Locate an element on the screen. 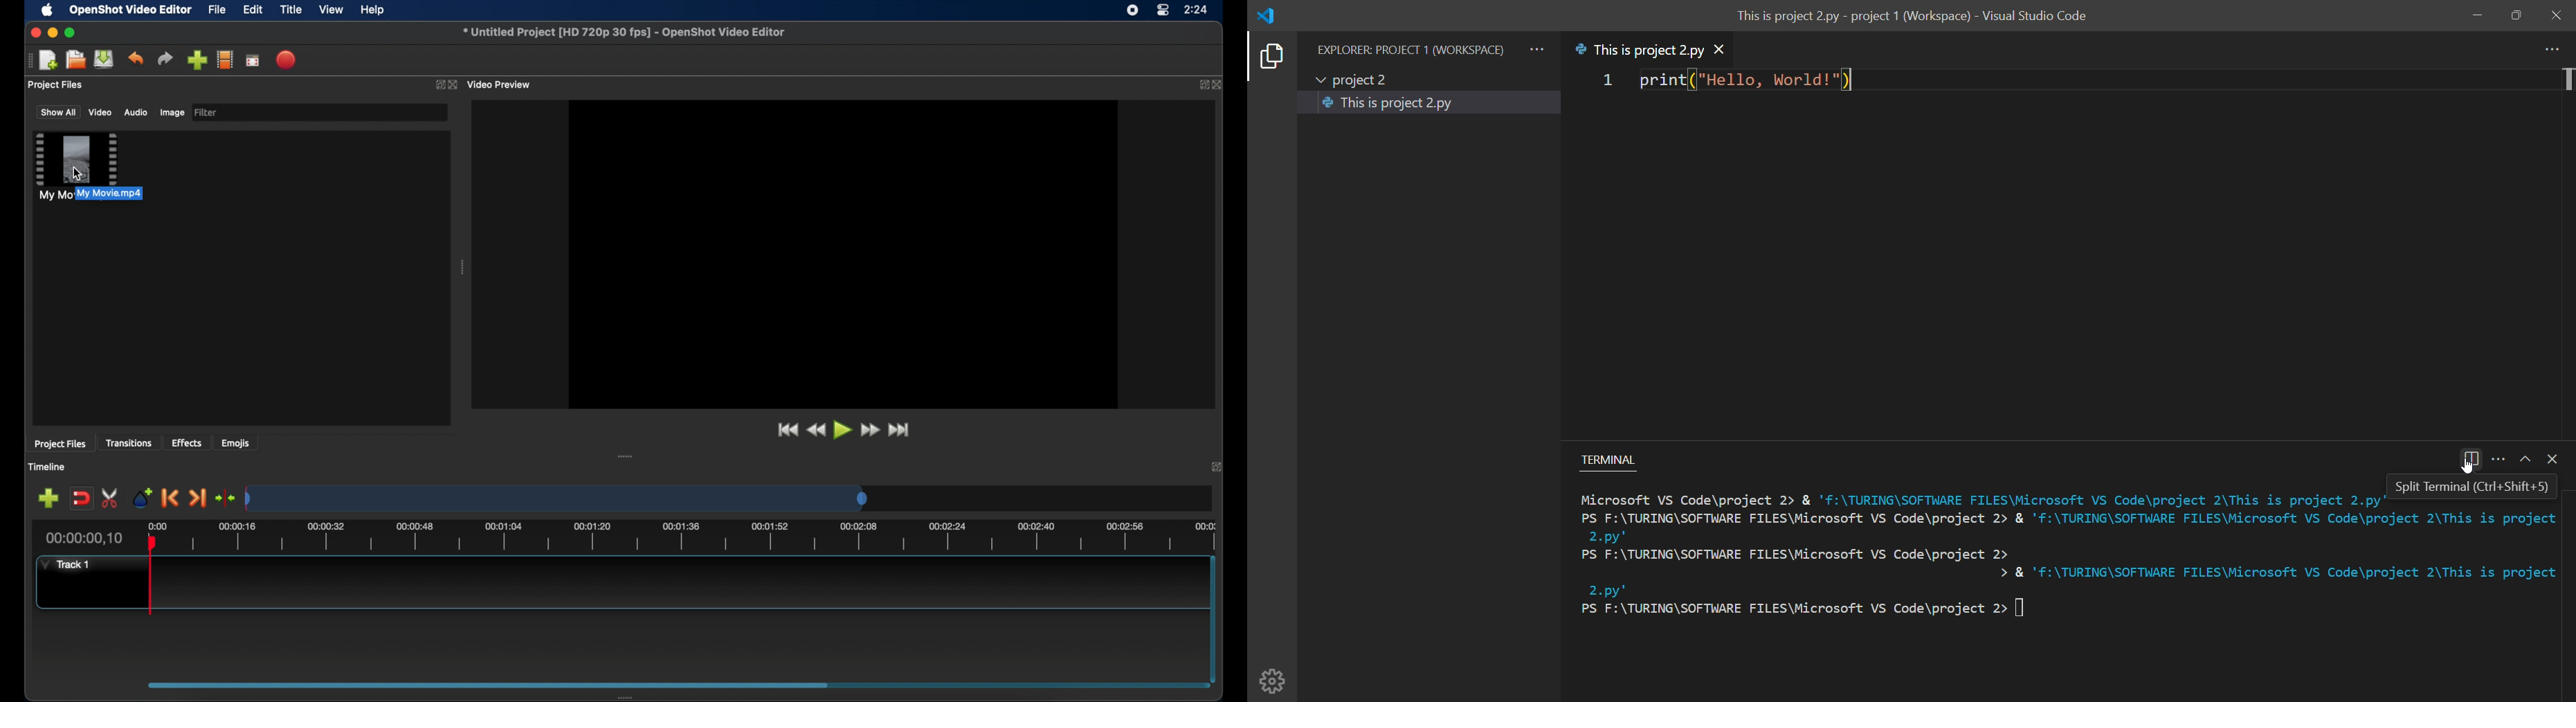 The width and height of the screenshot is (2576, 728). This is project 2.py is located at coordinates (1637, 49).